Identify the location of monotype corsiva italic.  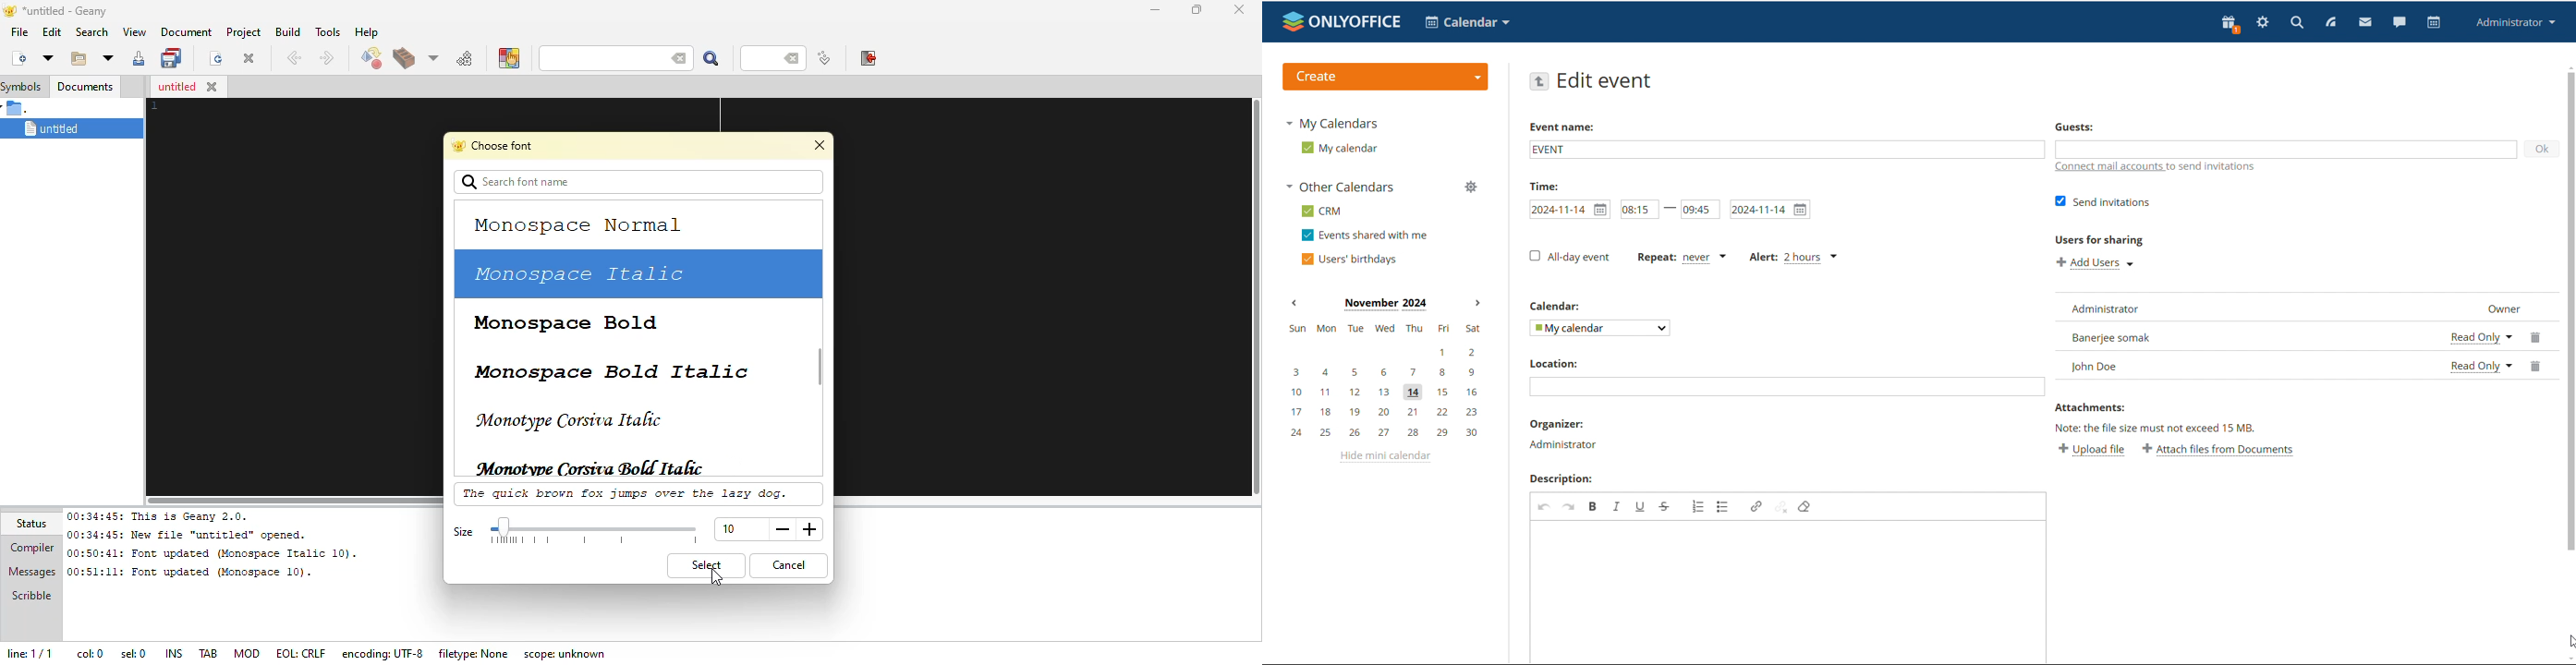
(565, 417).